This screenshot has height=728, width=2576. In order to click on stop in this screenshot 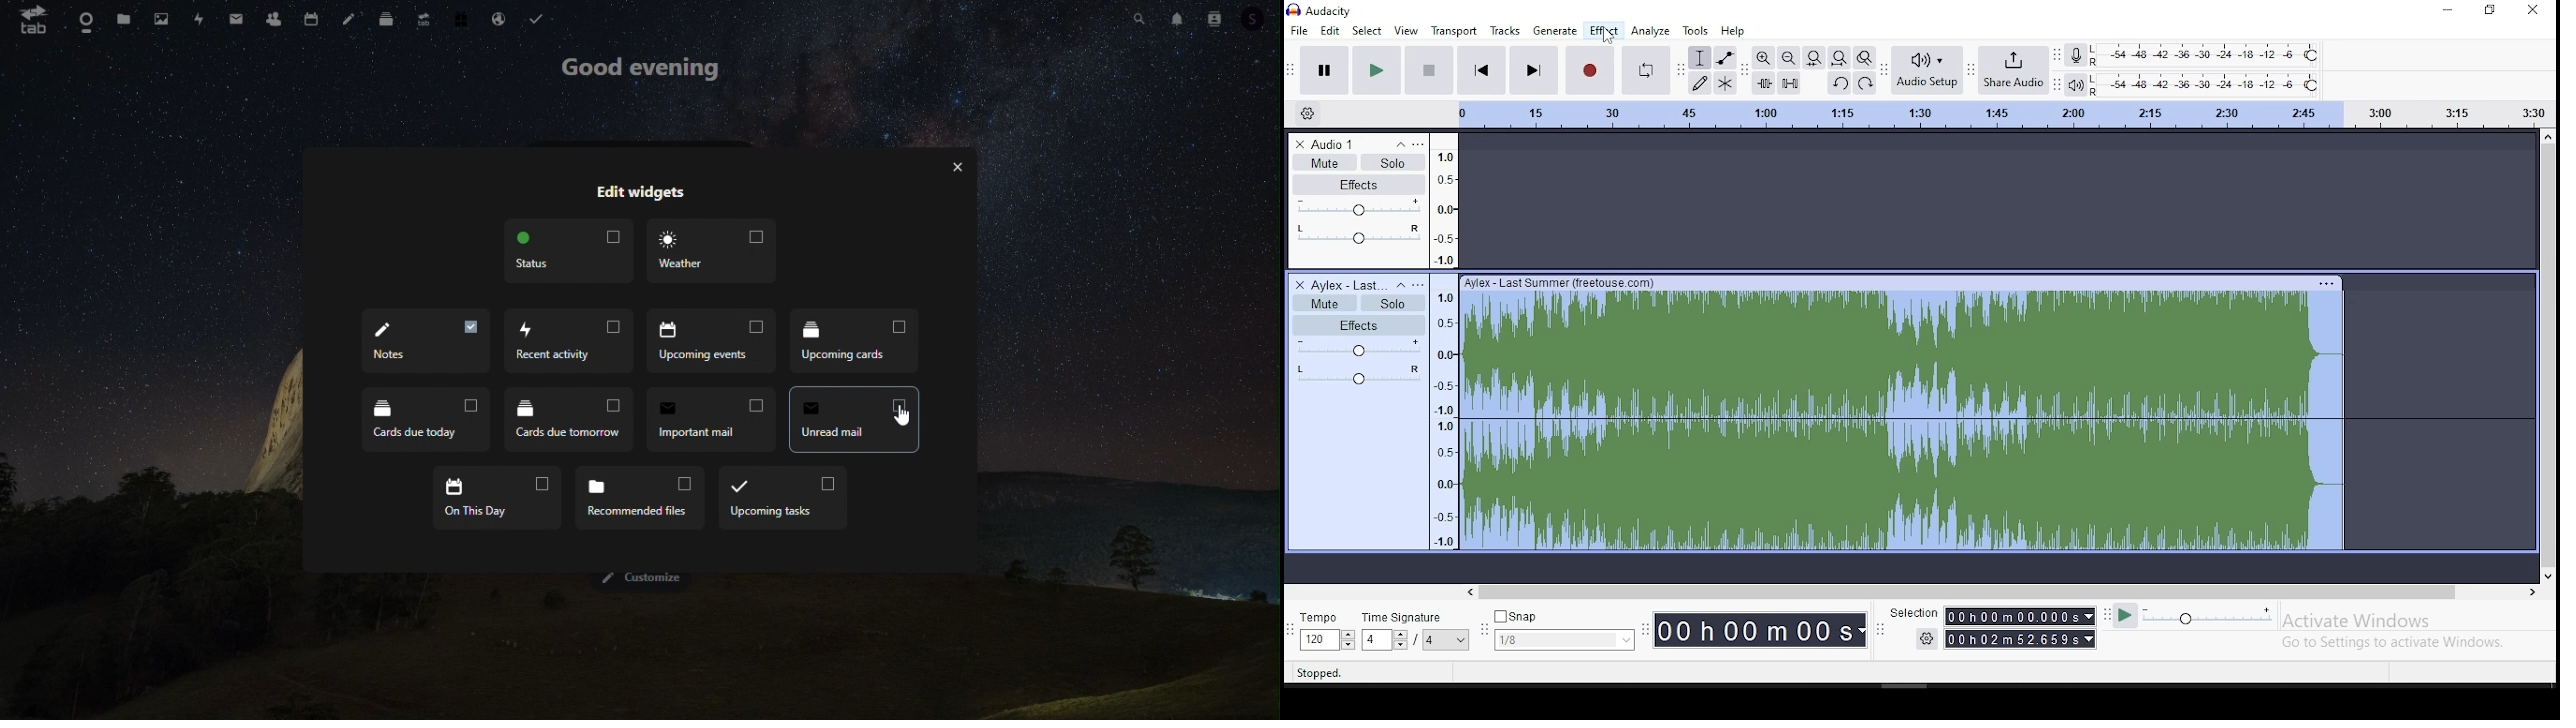, I will do `click(1430, 70)`.